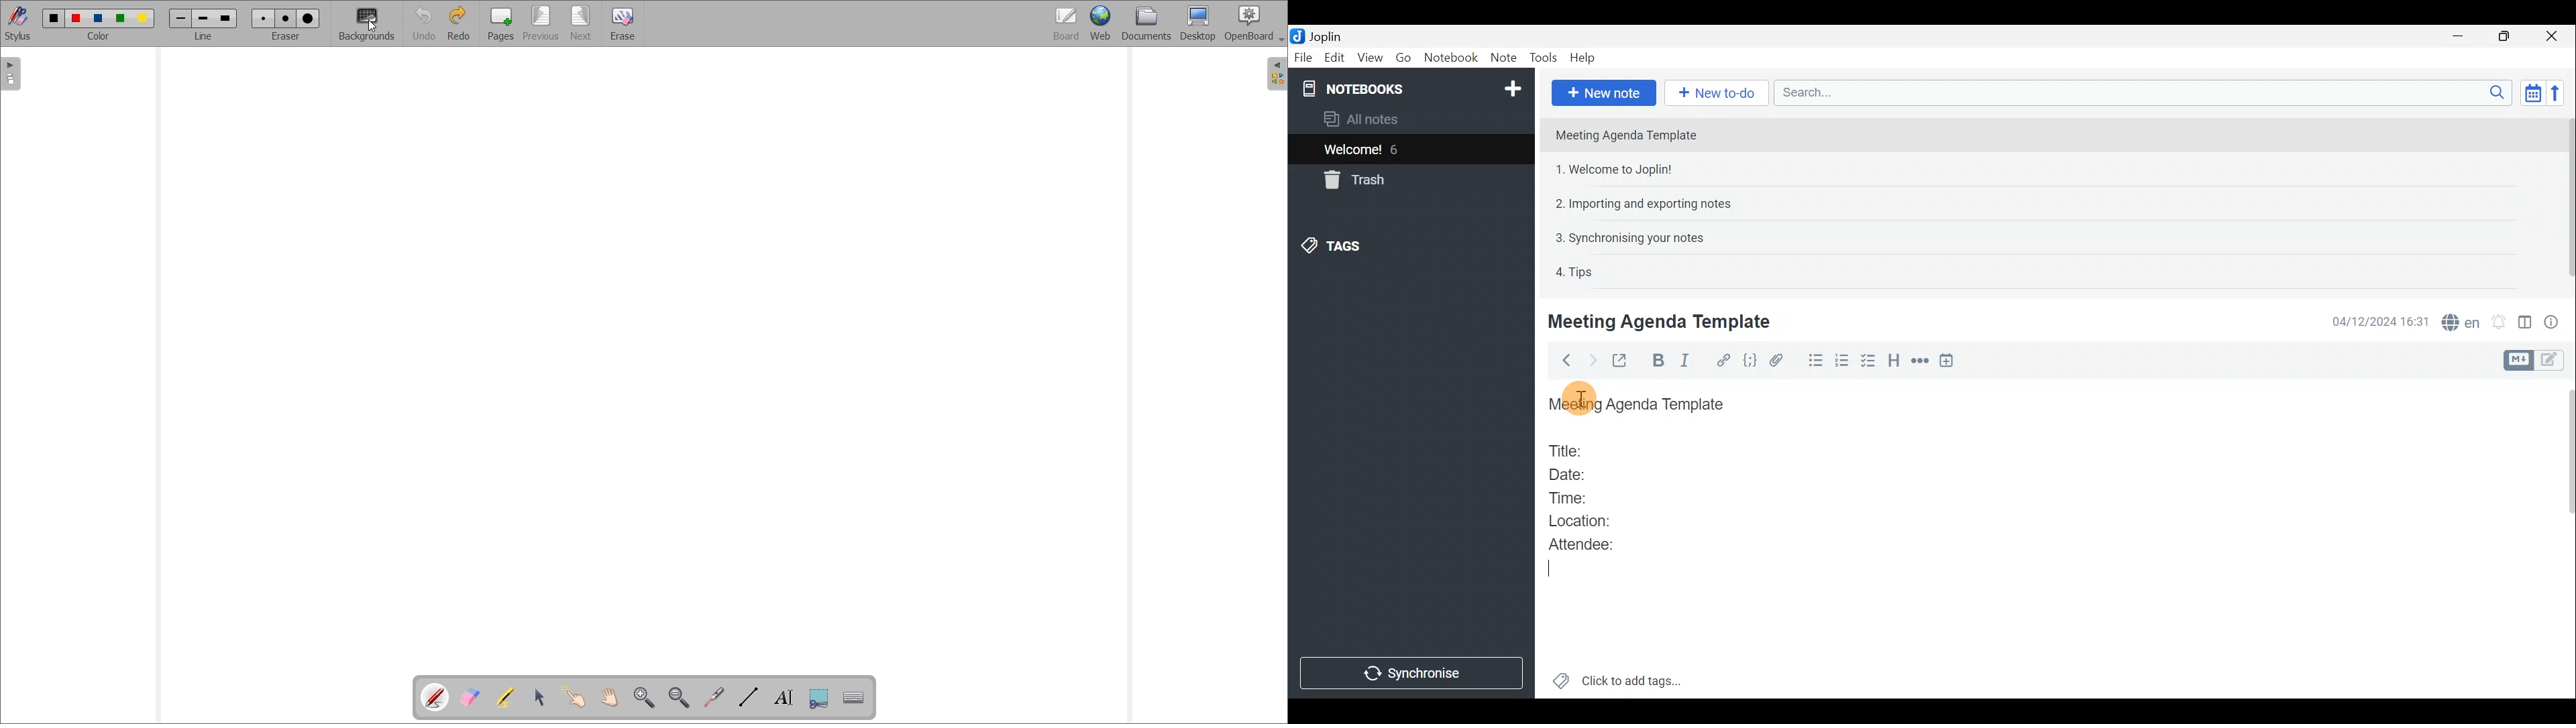  What do you see at coordinates (1575, 272) in the screenshot?
I see `4. Tips` at bounding box center [1575, 272].